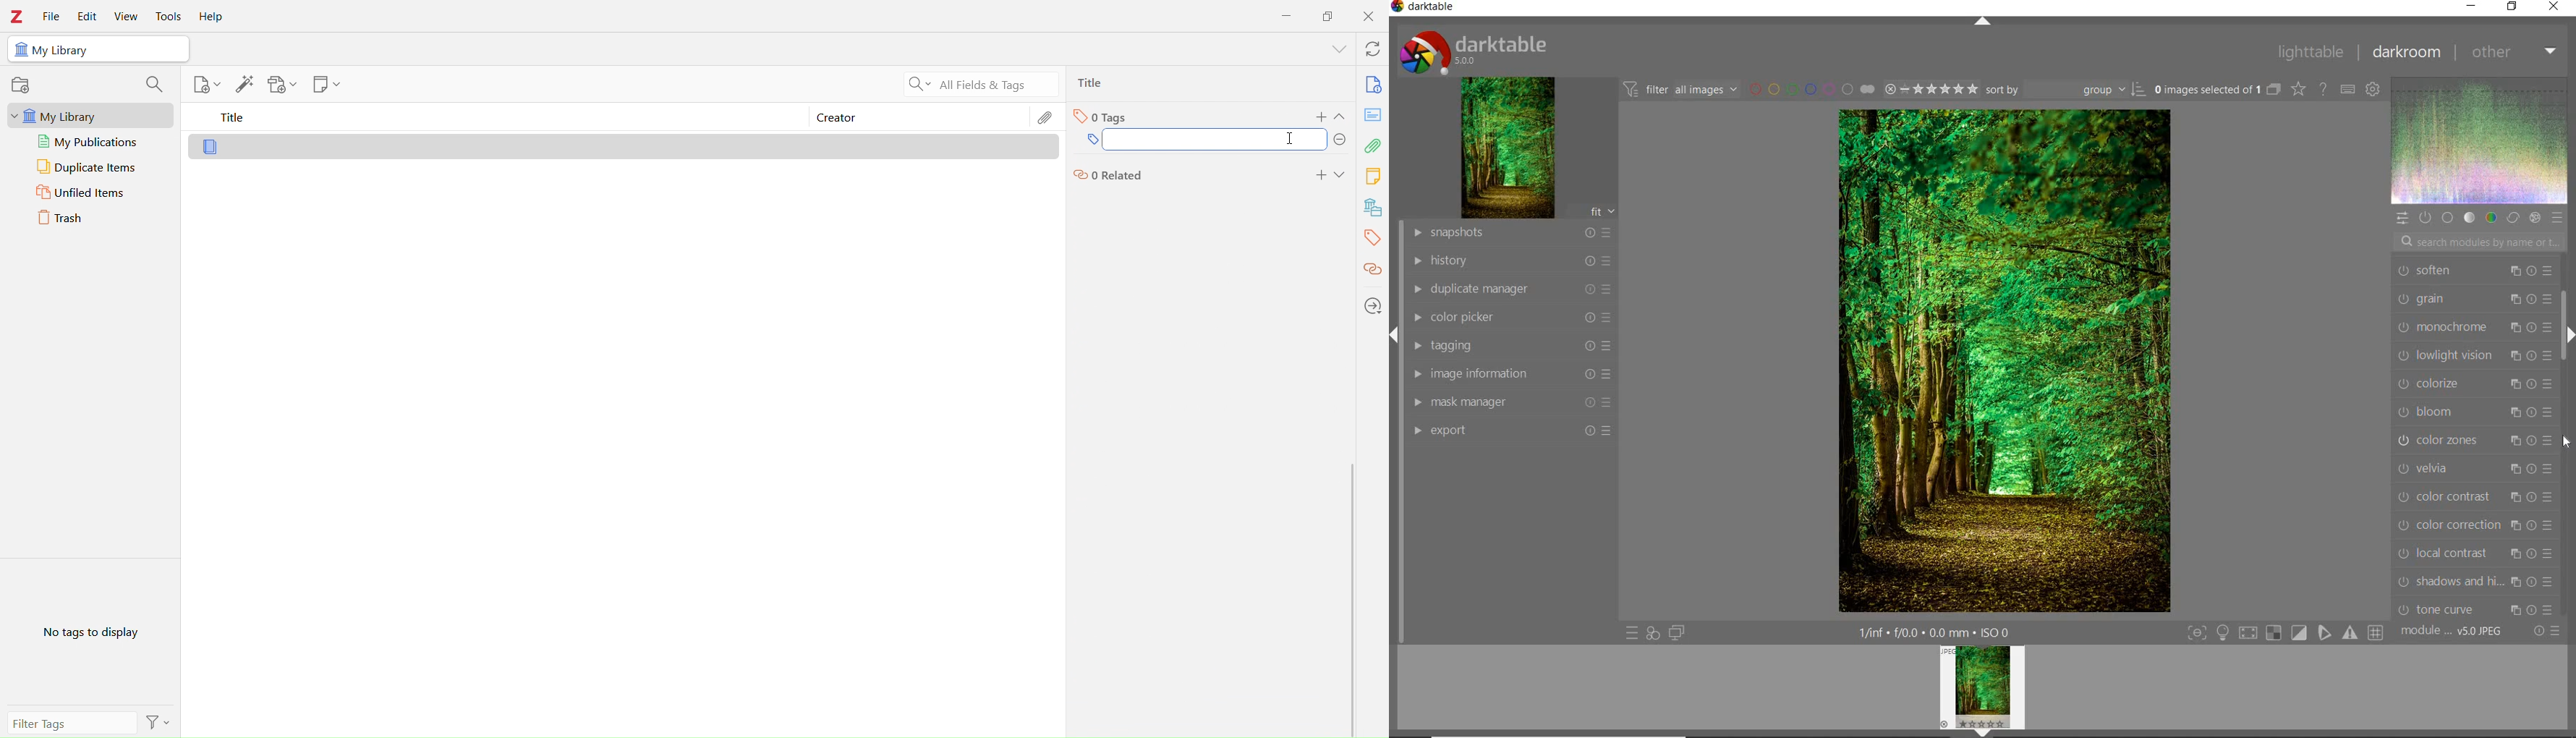 Image resolution: width=2576 pixels, height=756 pixels. What do you see at coordinates (2569, 336) in the screenshot?
I see `EXPAND/COLLAPSE` at bounding box center [2569, 336].